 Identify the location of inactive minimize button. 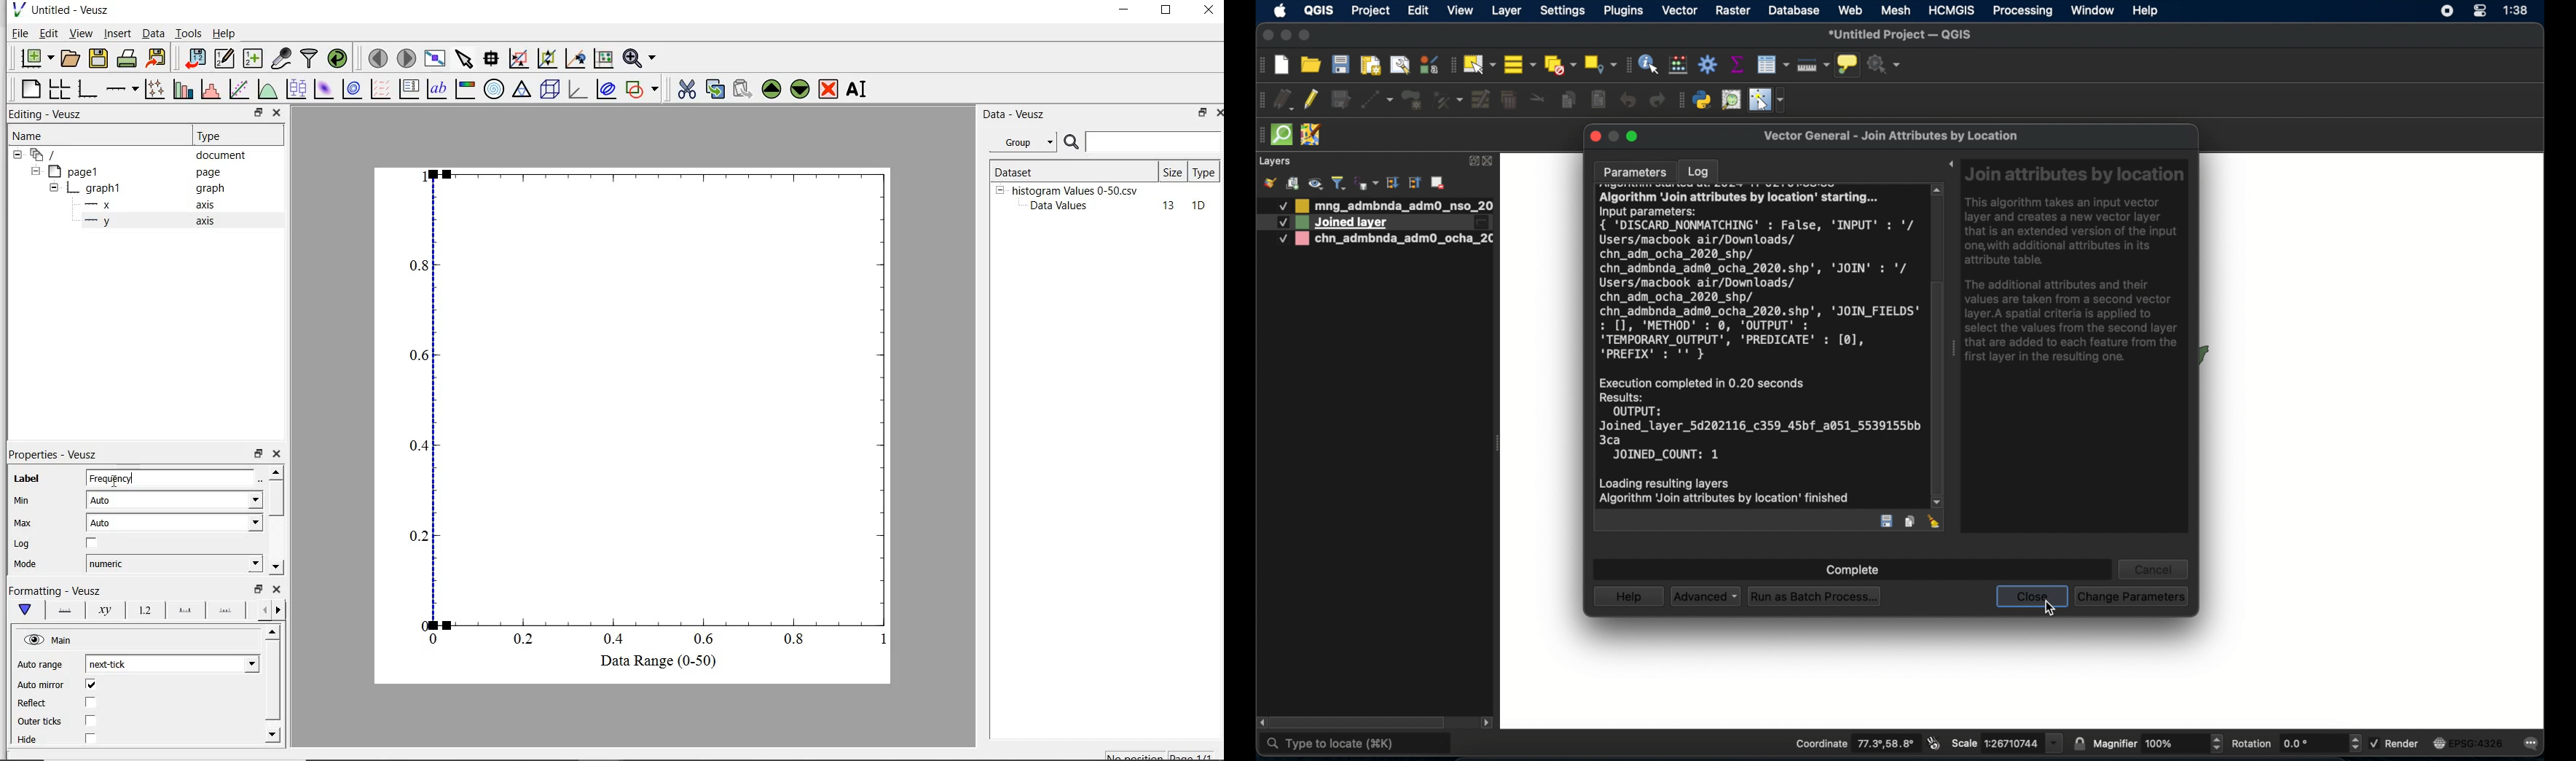
(1613, 137).